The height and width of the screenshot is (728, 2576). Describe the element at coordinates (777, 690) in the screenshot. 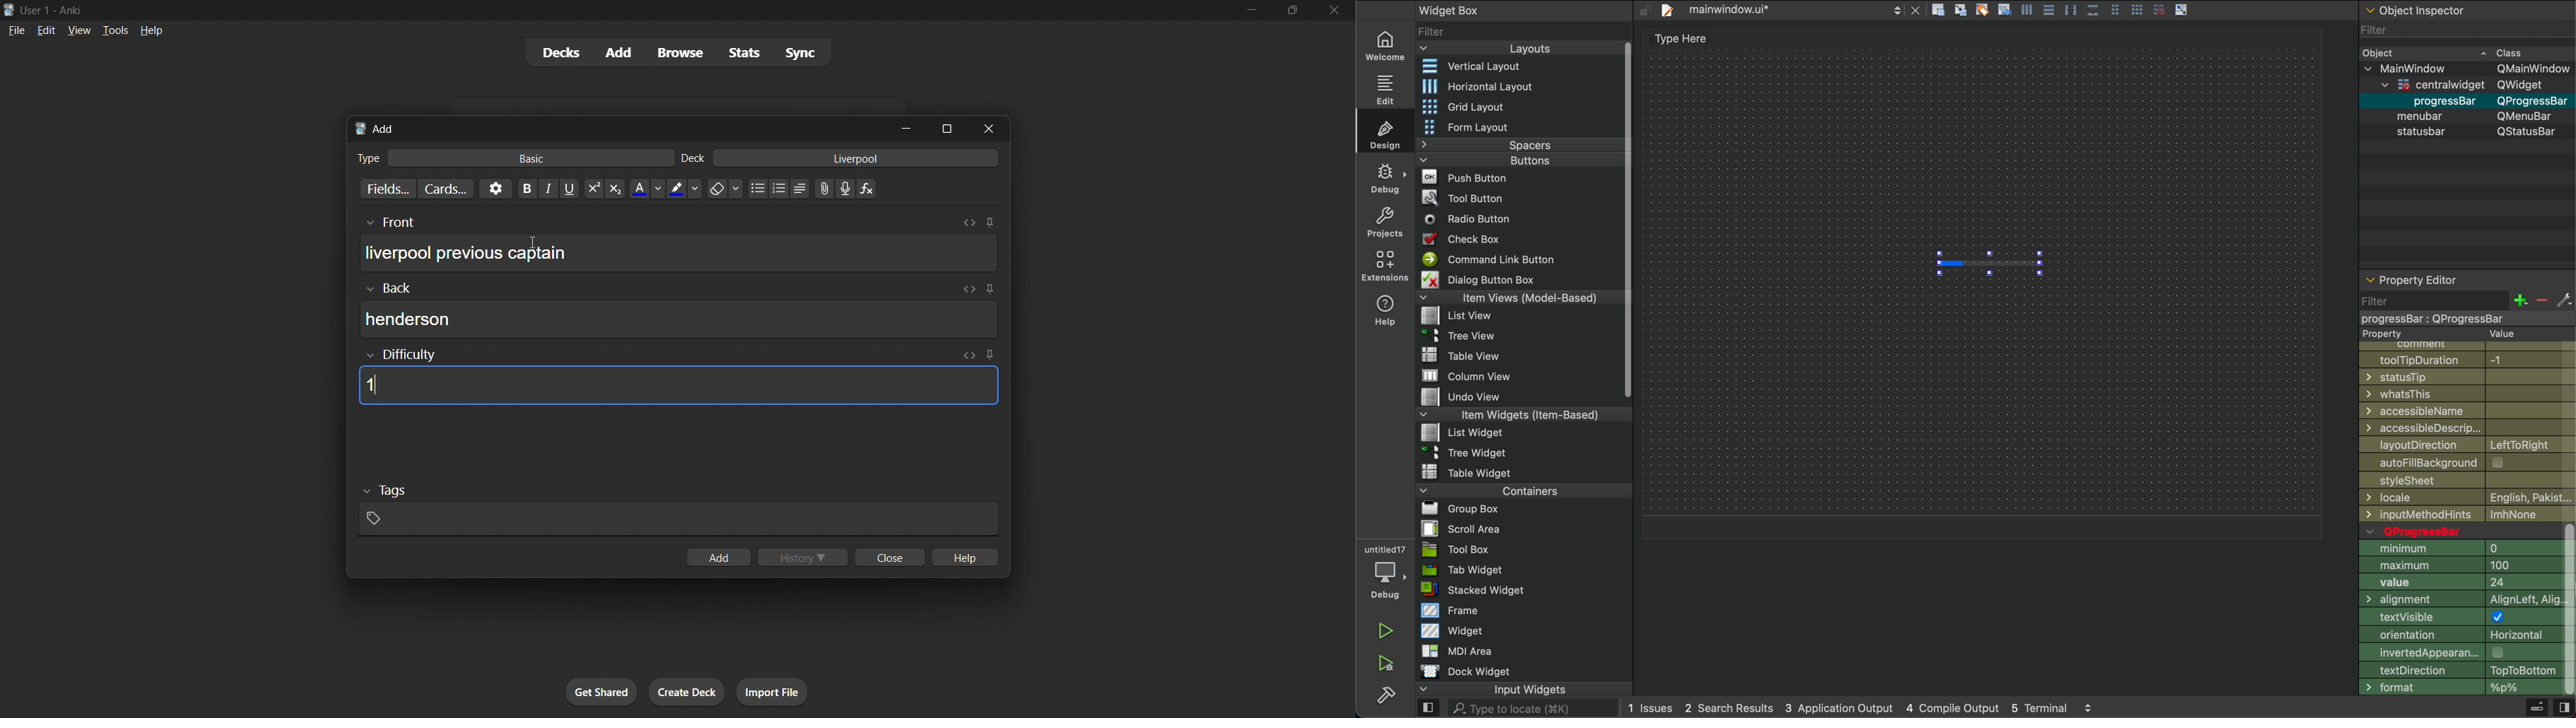

I see `import file` at that location.